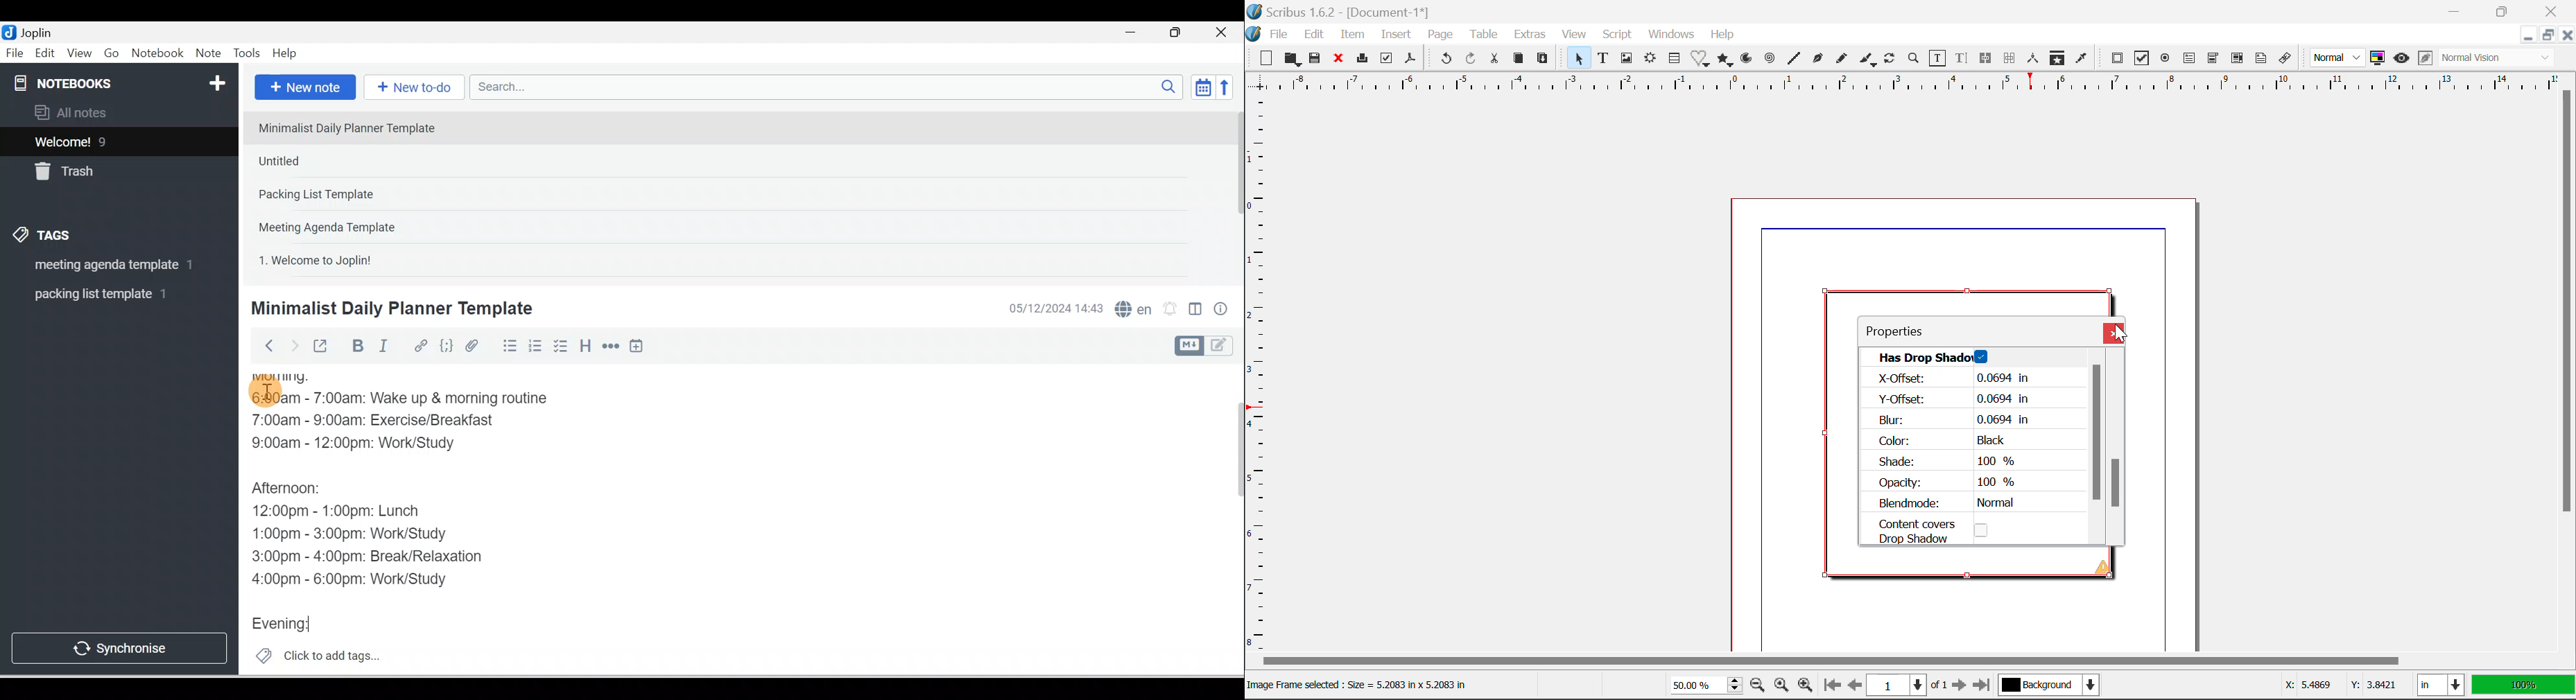  I want to click on Horizontal Scroll Bar, so click(1892, 661).